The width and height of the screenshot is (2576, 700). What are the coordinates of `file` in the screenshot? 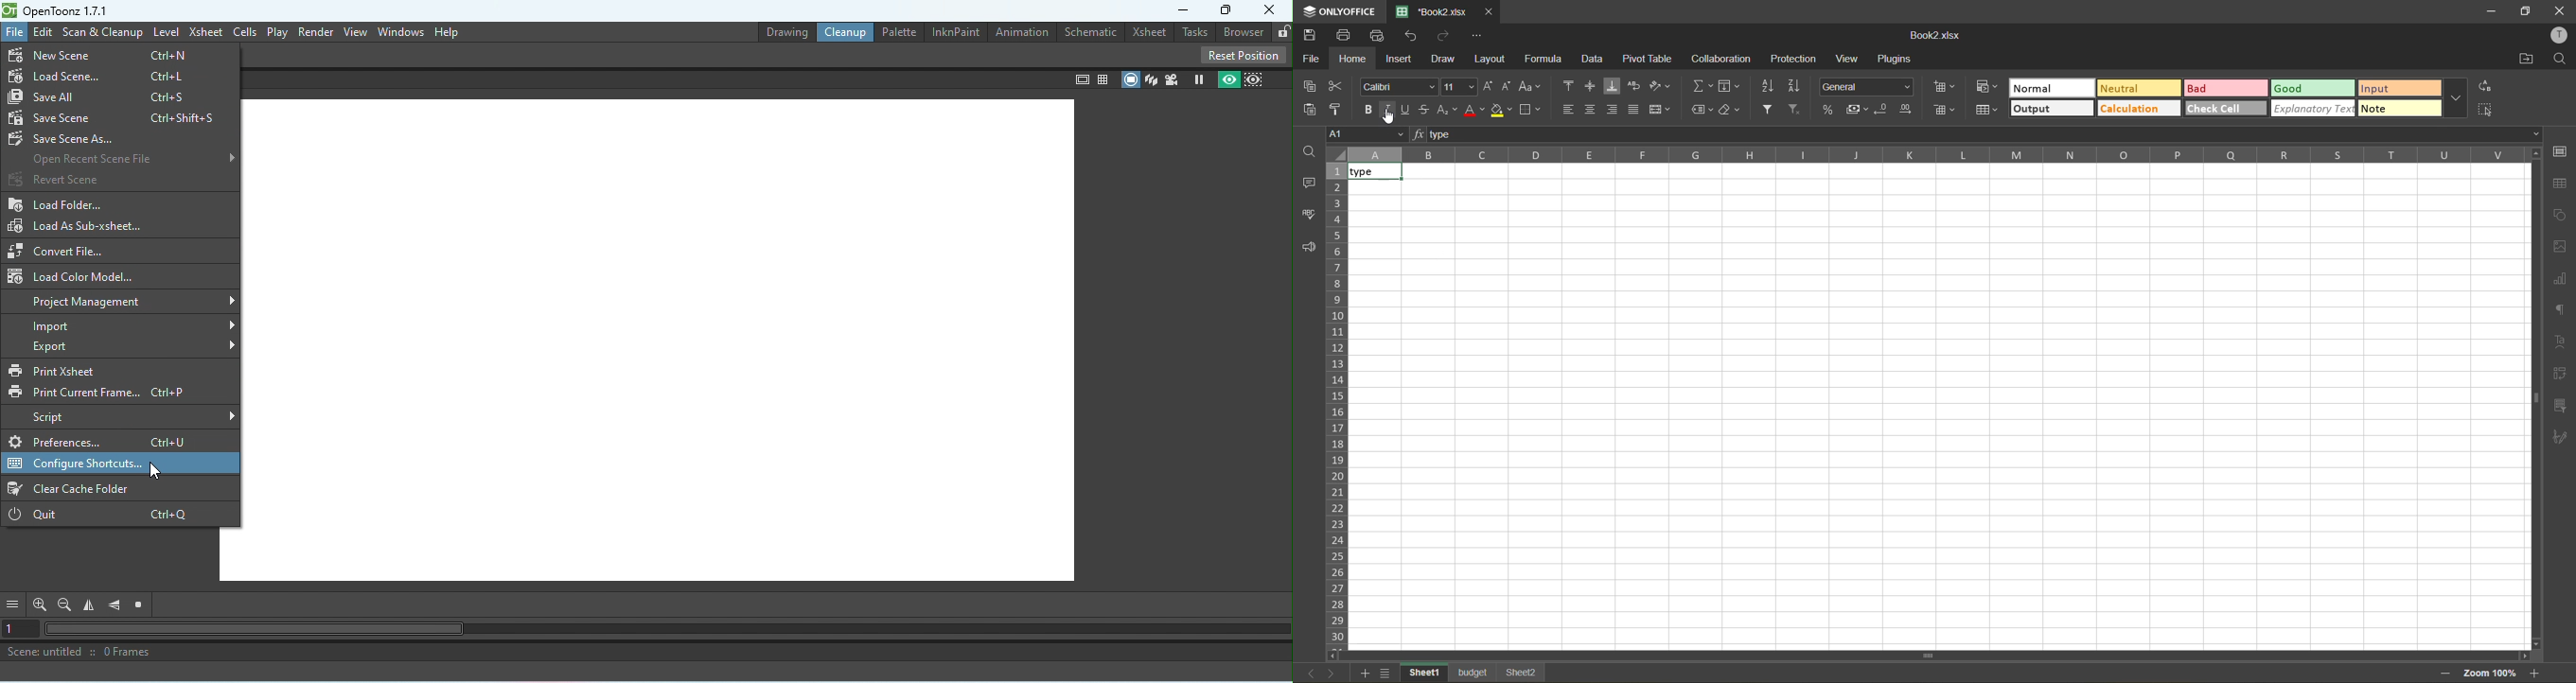 It's located at (1311, 57).